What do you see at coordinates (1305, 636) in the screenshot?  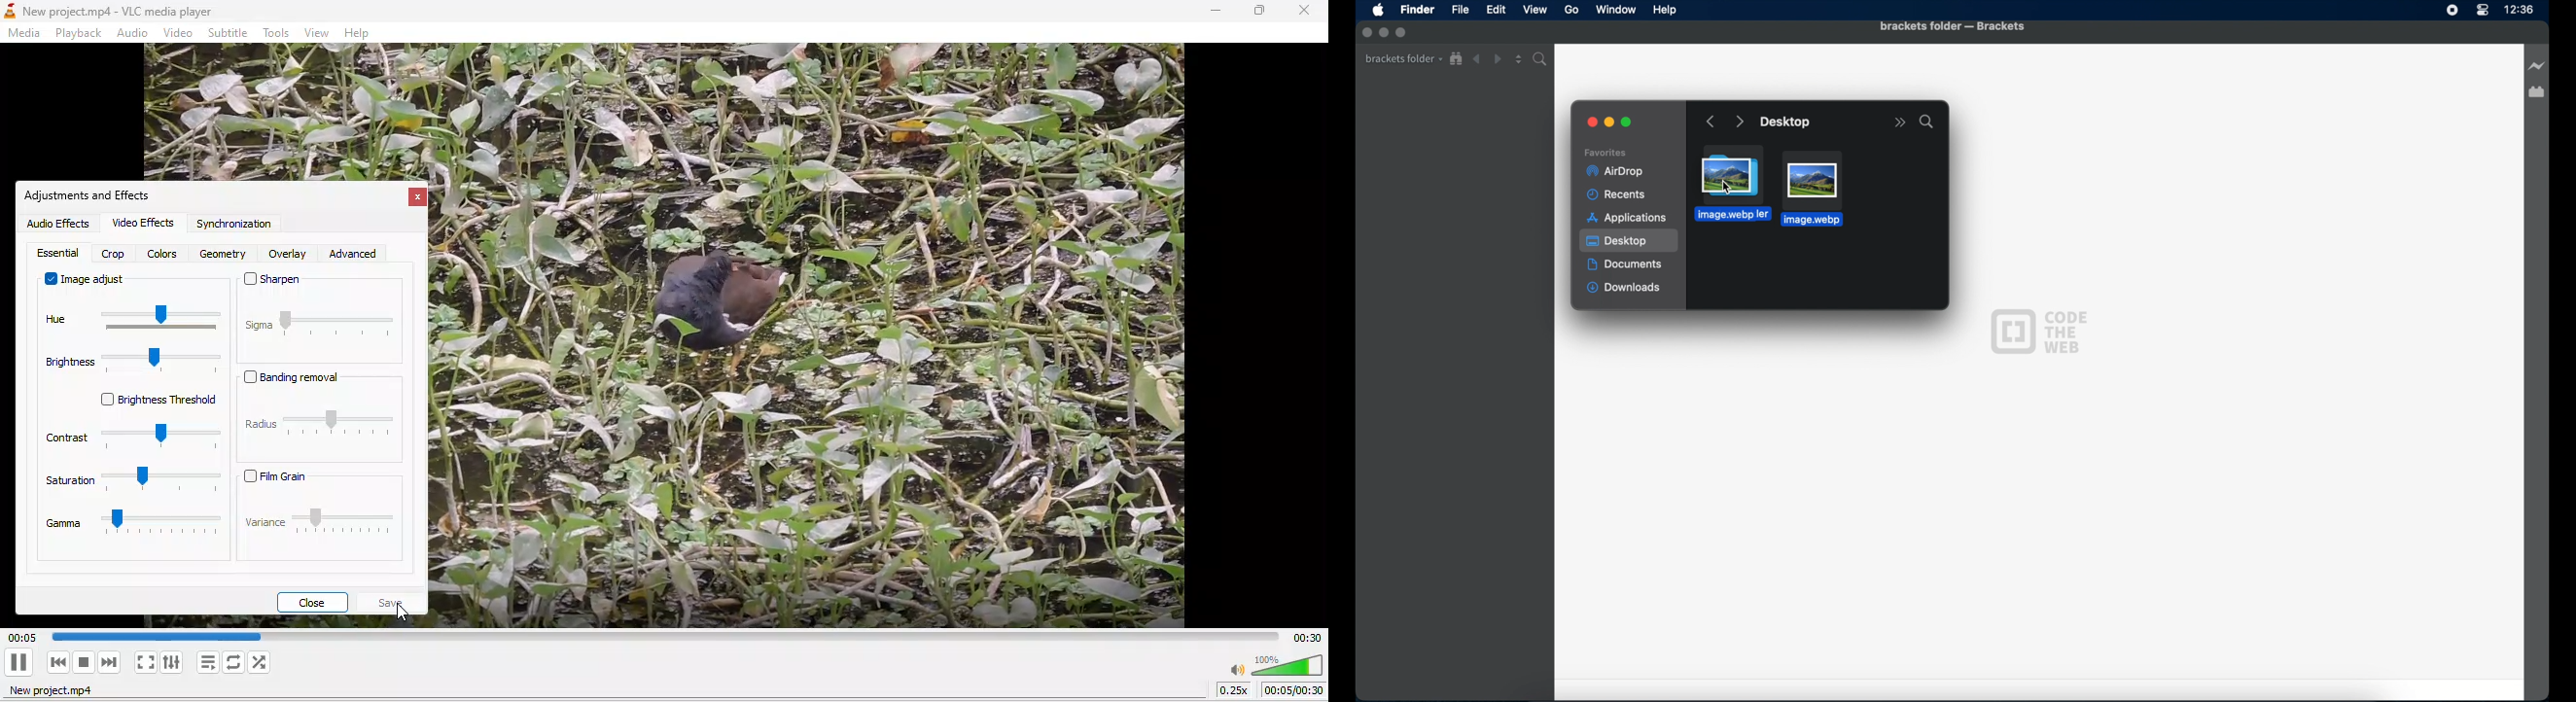 I see `Play duration` at bounding box center [1305, 636].